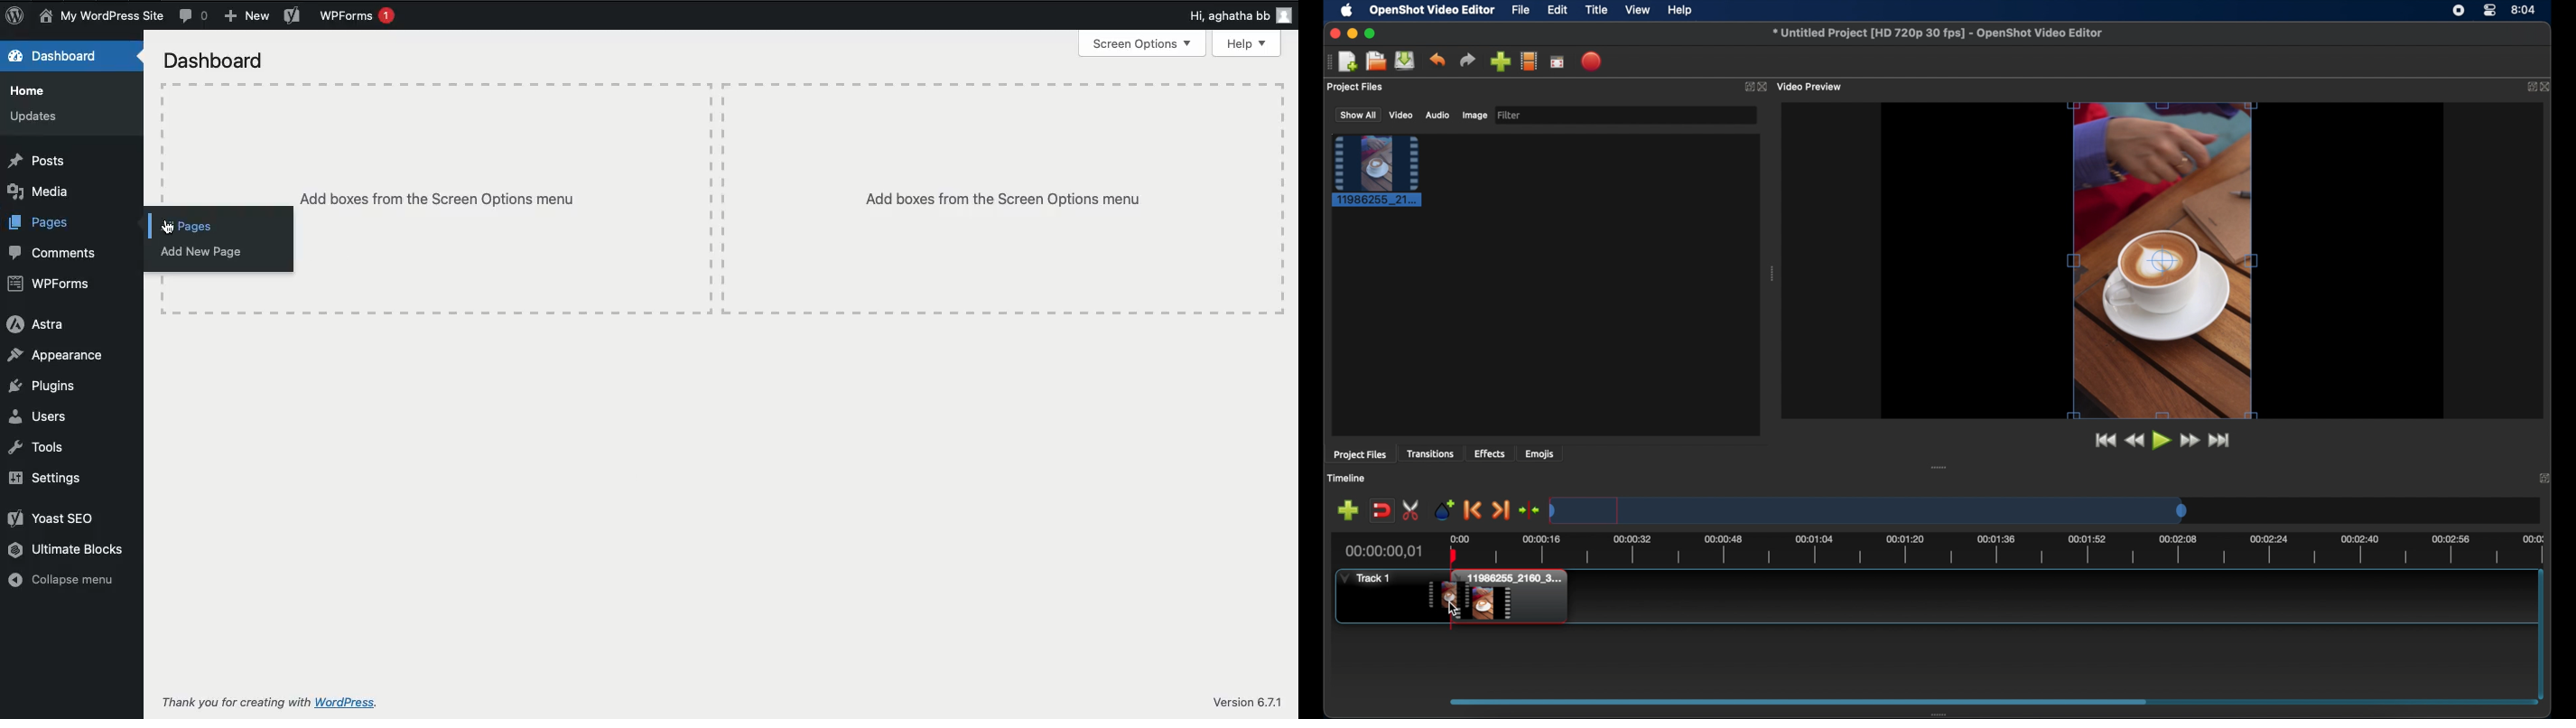  I want to click on Tools, so click(37, 449).